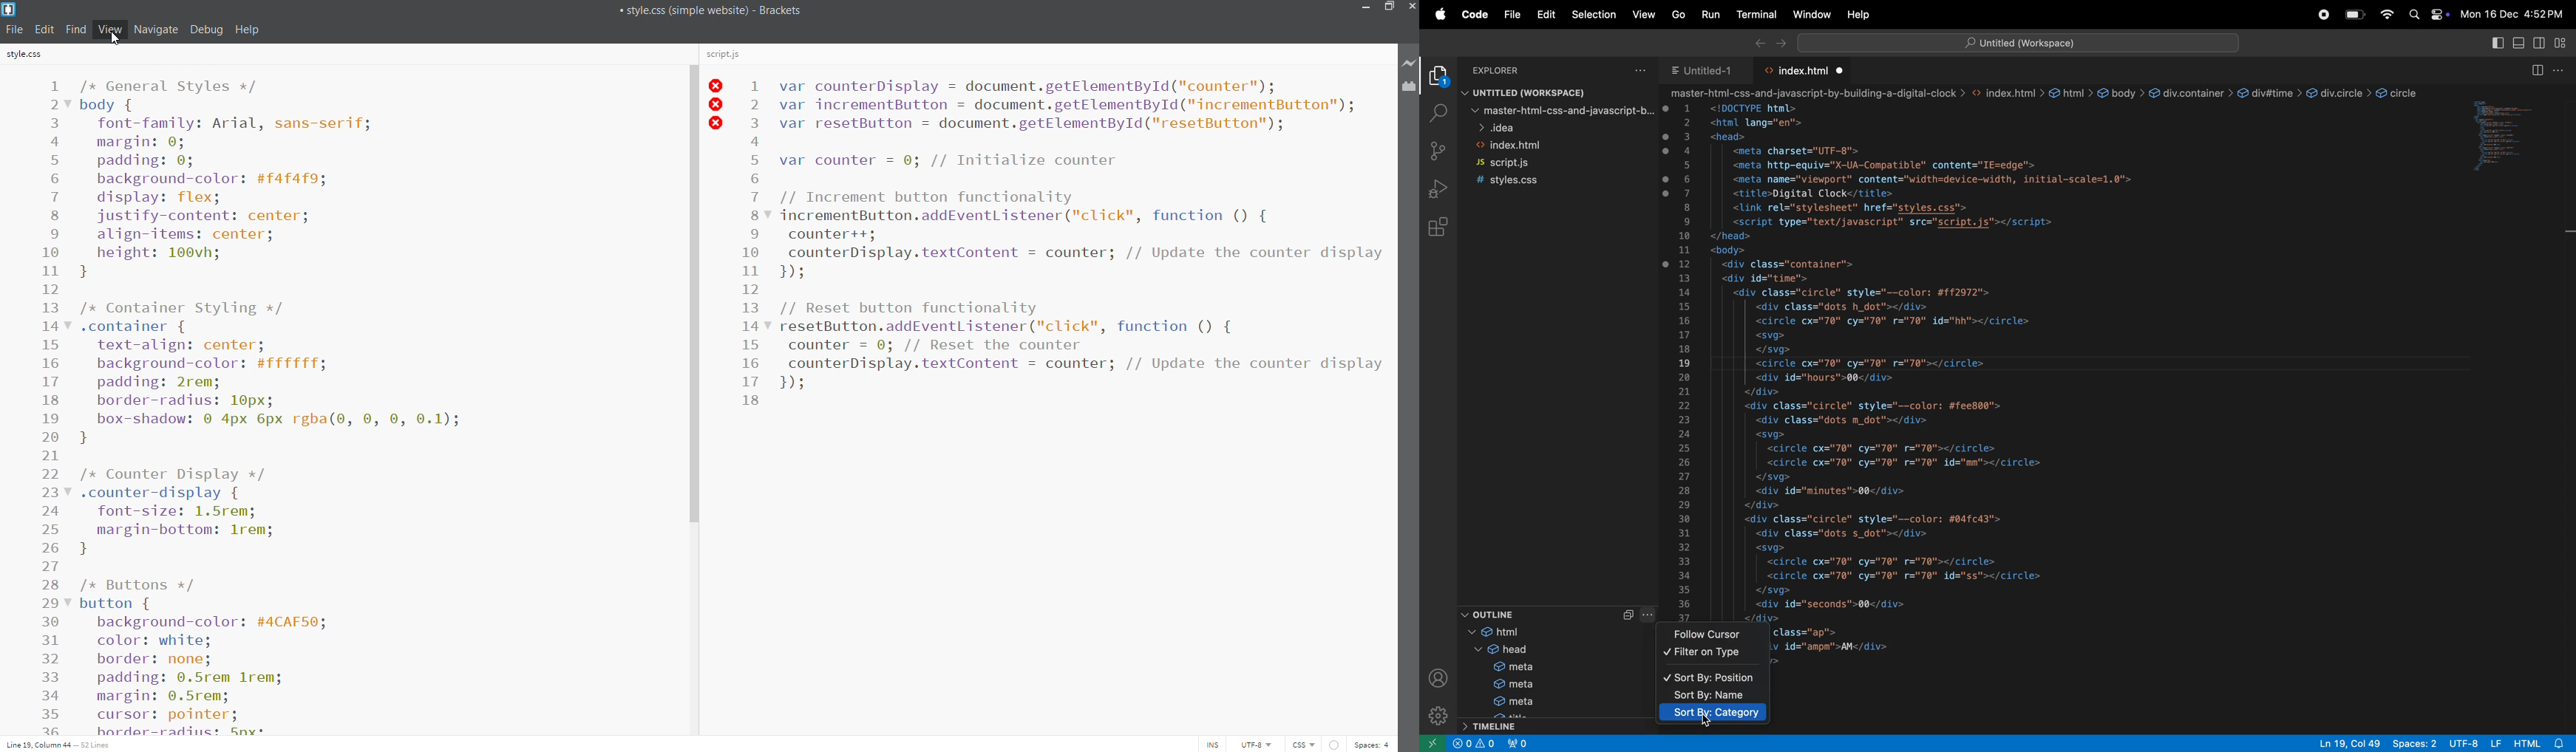 Image resolution: width=2576 pixels, height=756 pixels. What do you see at coordinates (1709, 653) in the screenshot?
I see `filter on type` at bounding box center [1709, 653].